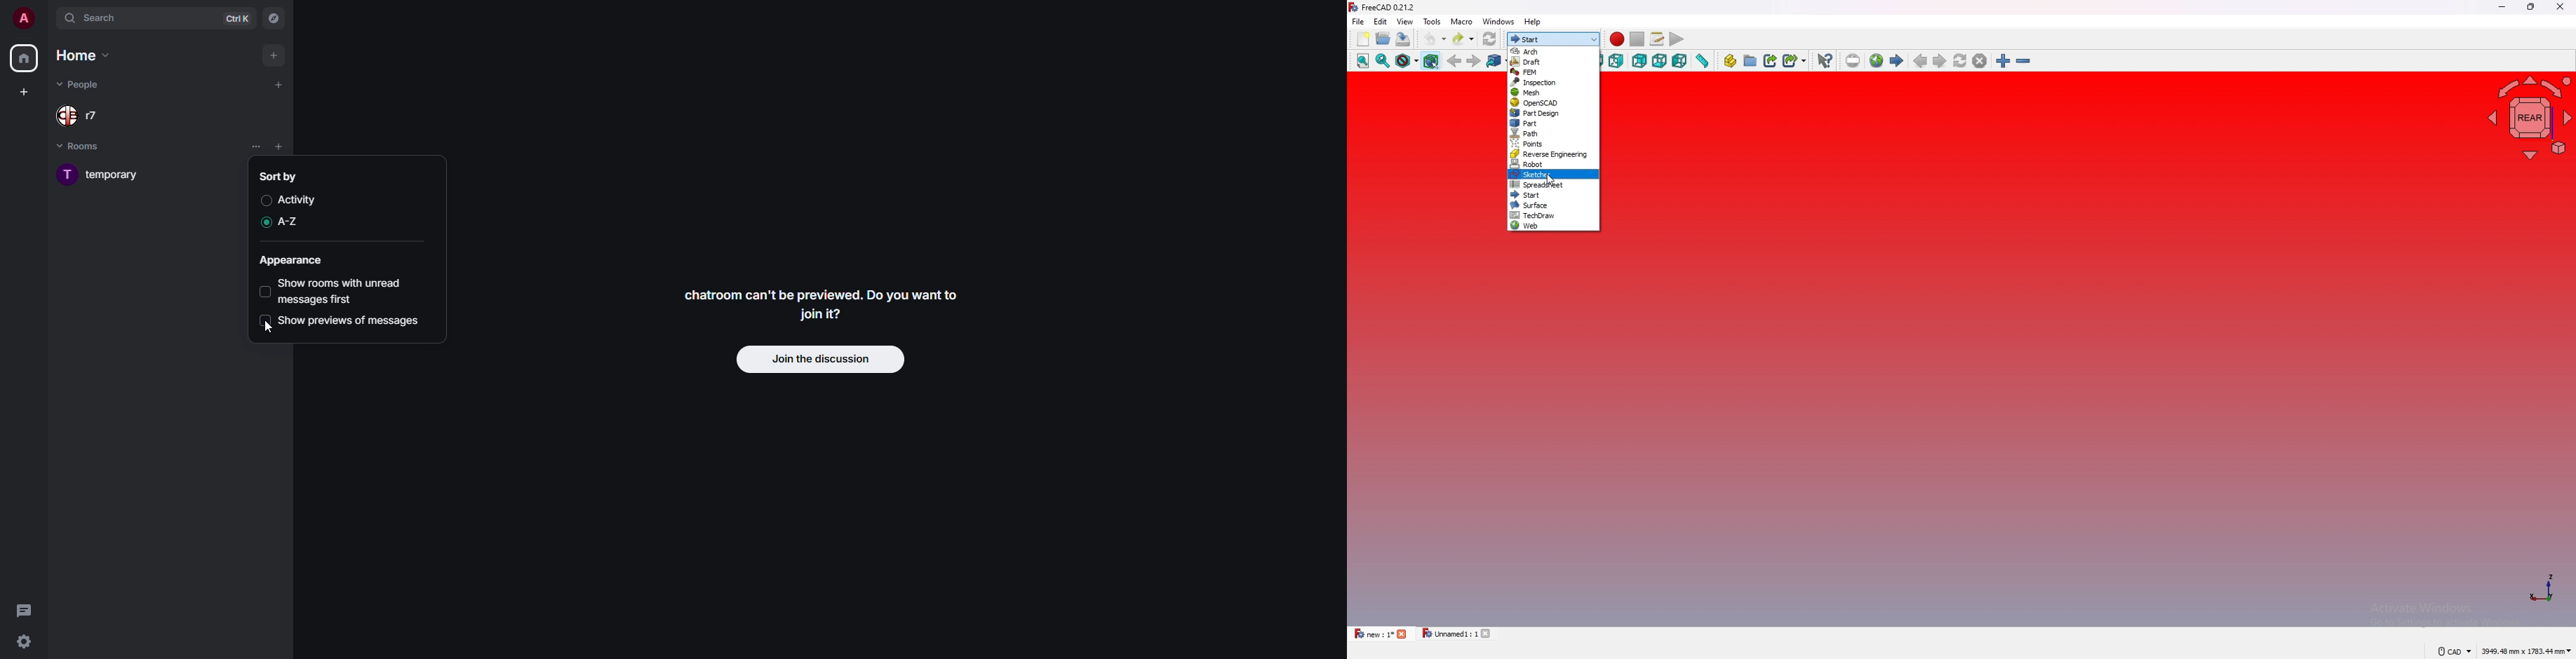 The width and height of the screenshot is (2576, 672). Describe the element at coordinates (1825, 61) in the screenshot. I see `whats this?` at that location.